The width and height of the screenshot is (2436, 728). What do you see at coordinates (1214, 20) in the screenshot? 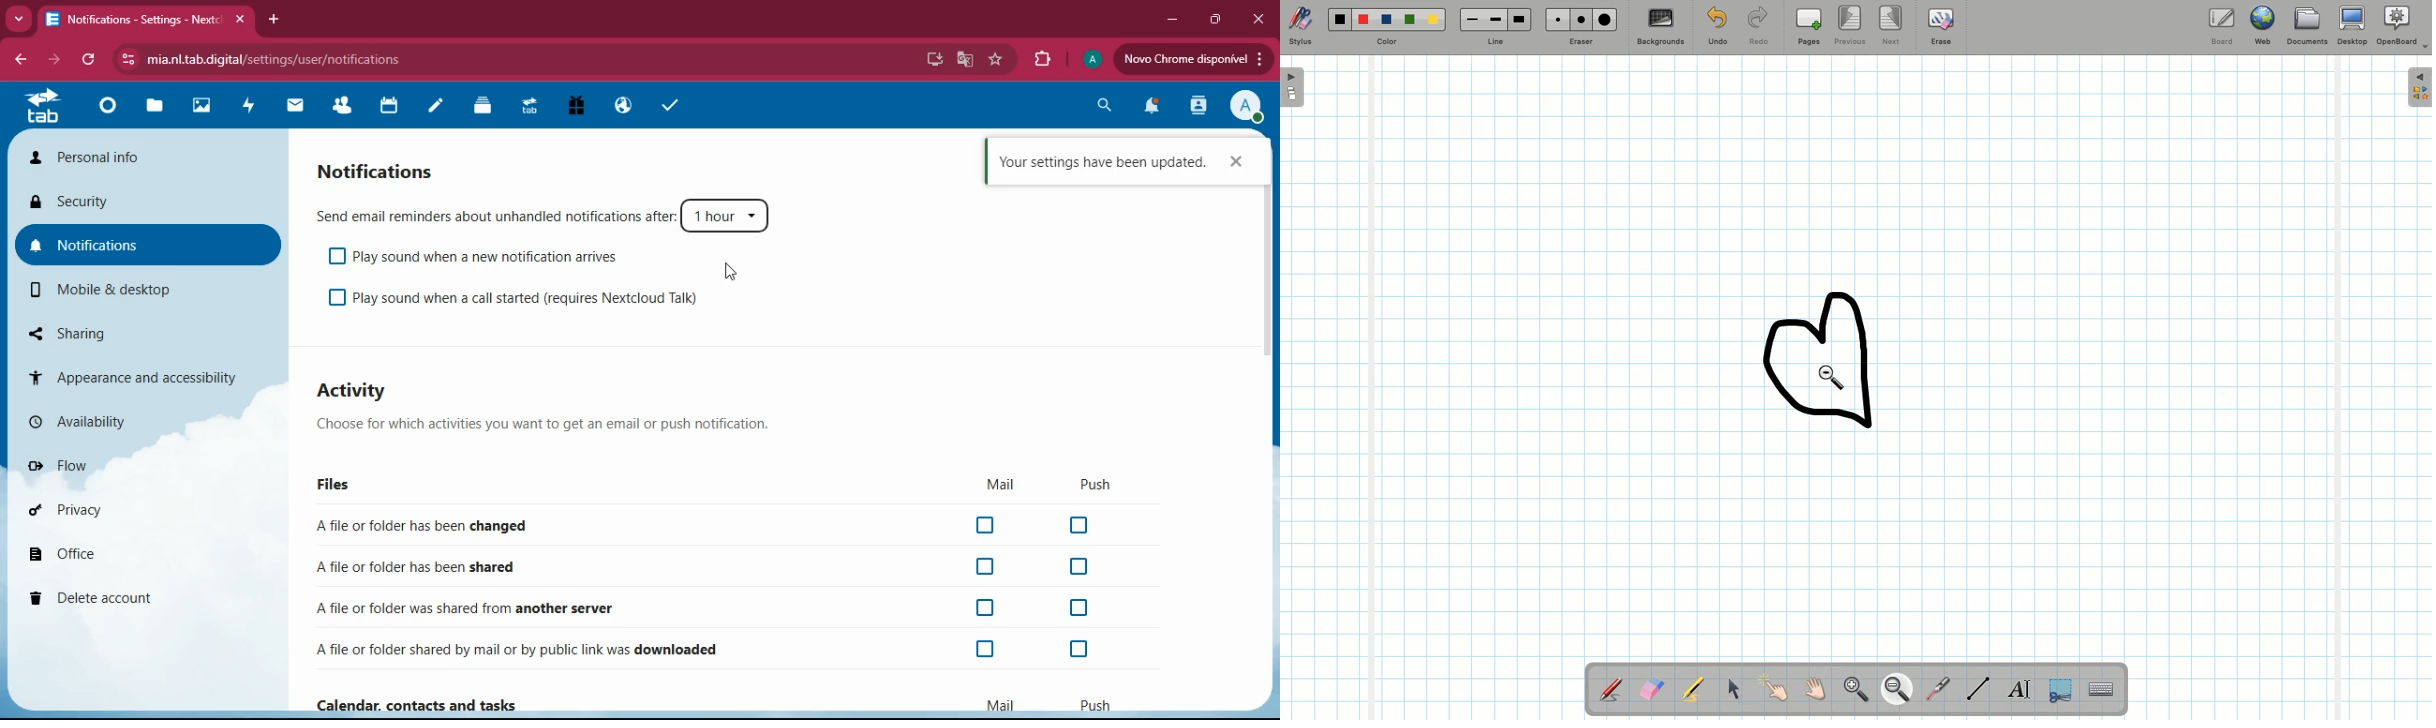
I see `maximize` at bounding box center [1214, 20].